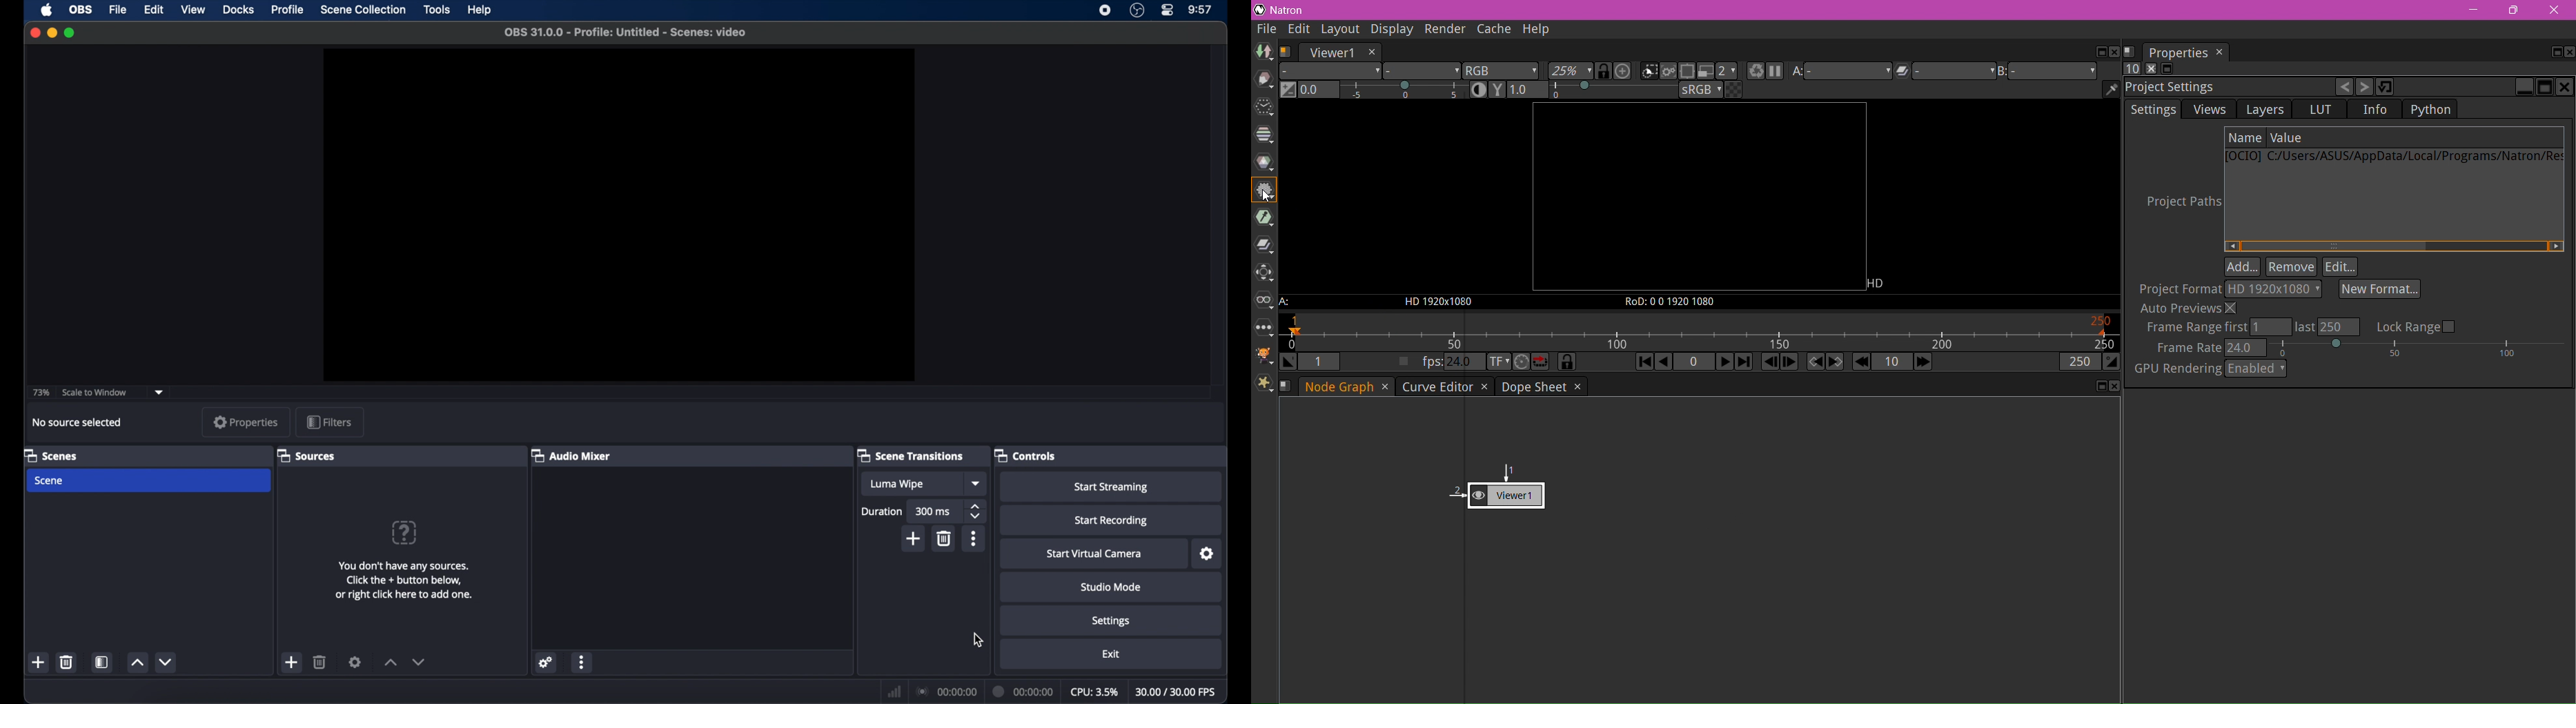  What do you see at coordinates (1176, 692) in the screenshot?
I see `fps` at bounding box center [1176, 692].